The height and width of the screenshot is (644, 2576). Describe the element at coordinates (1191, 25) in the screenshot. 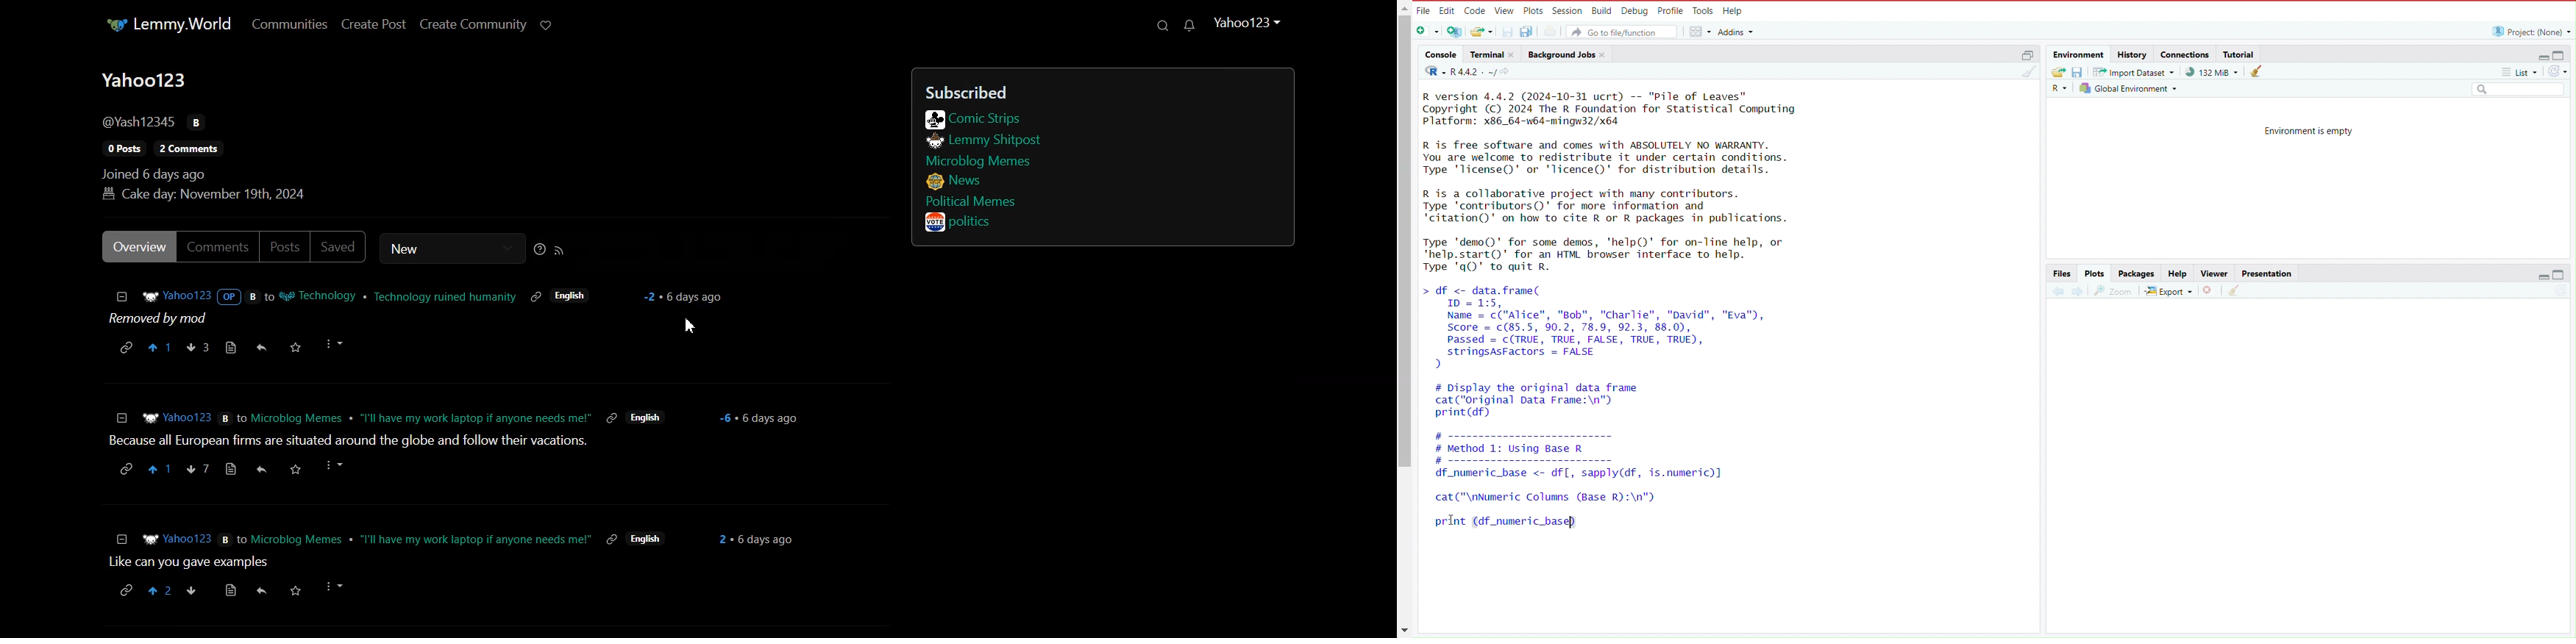

I see `Unread Message` at that location.